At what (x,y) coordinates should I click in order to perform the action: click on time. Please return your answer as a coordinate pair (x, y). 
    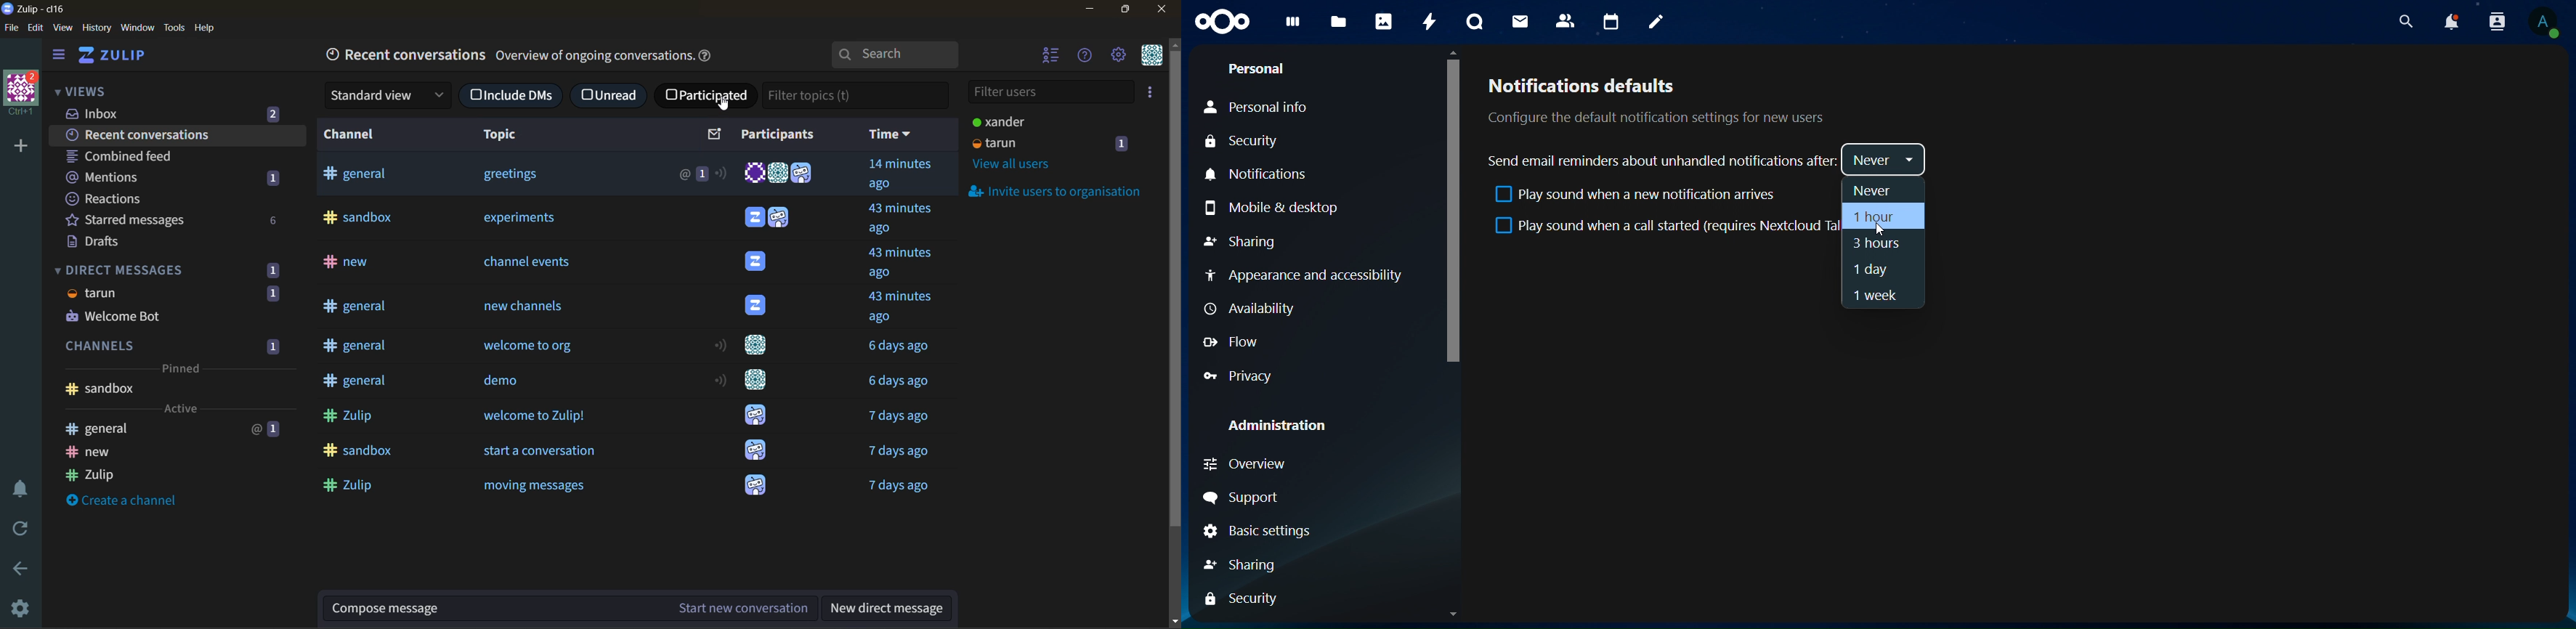
    Looking at the image, I should click on (898, 265).